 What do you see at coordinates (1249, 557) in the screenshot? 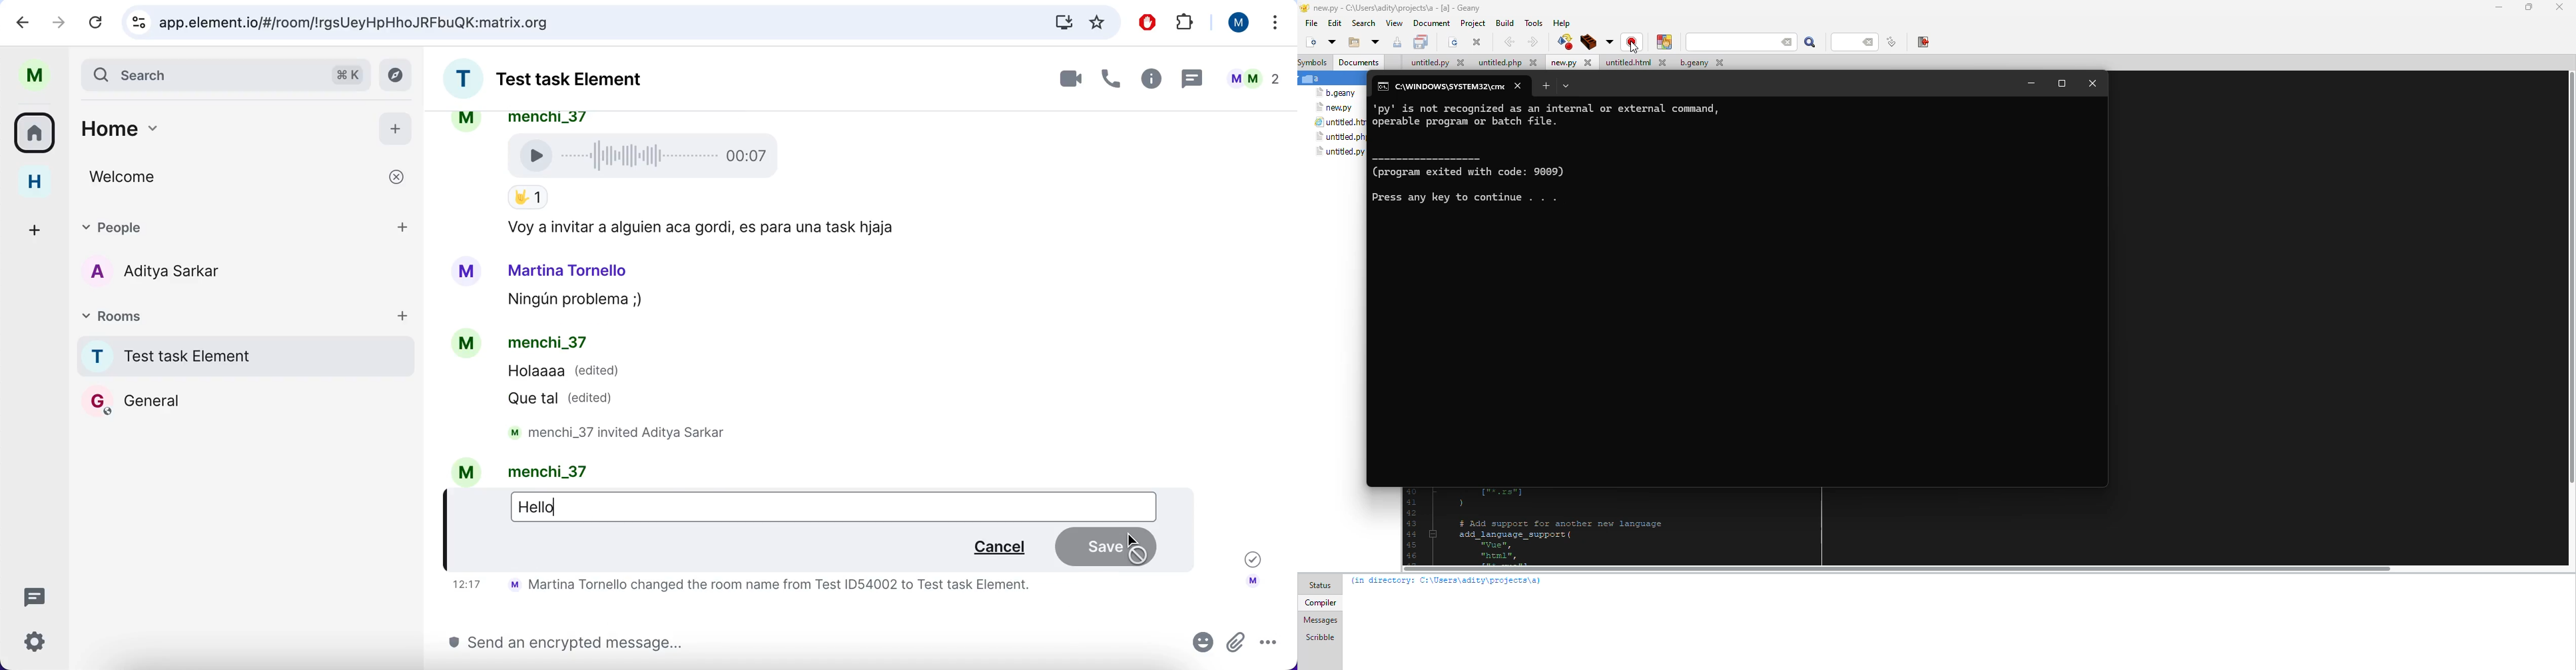
I see `message sent` at bounding box center [1249, 557].